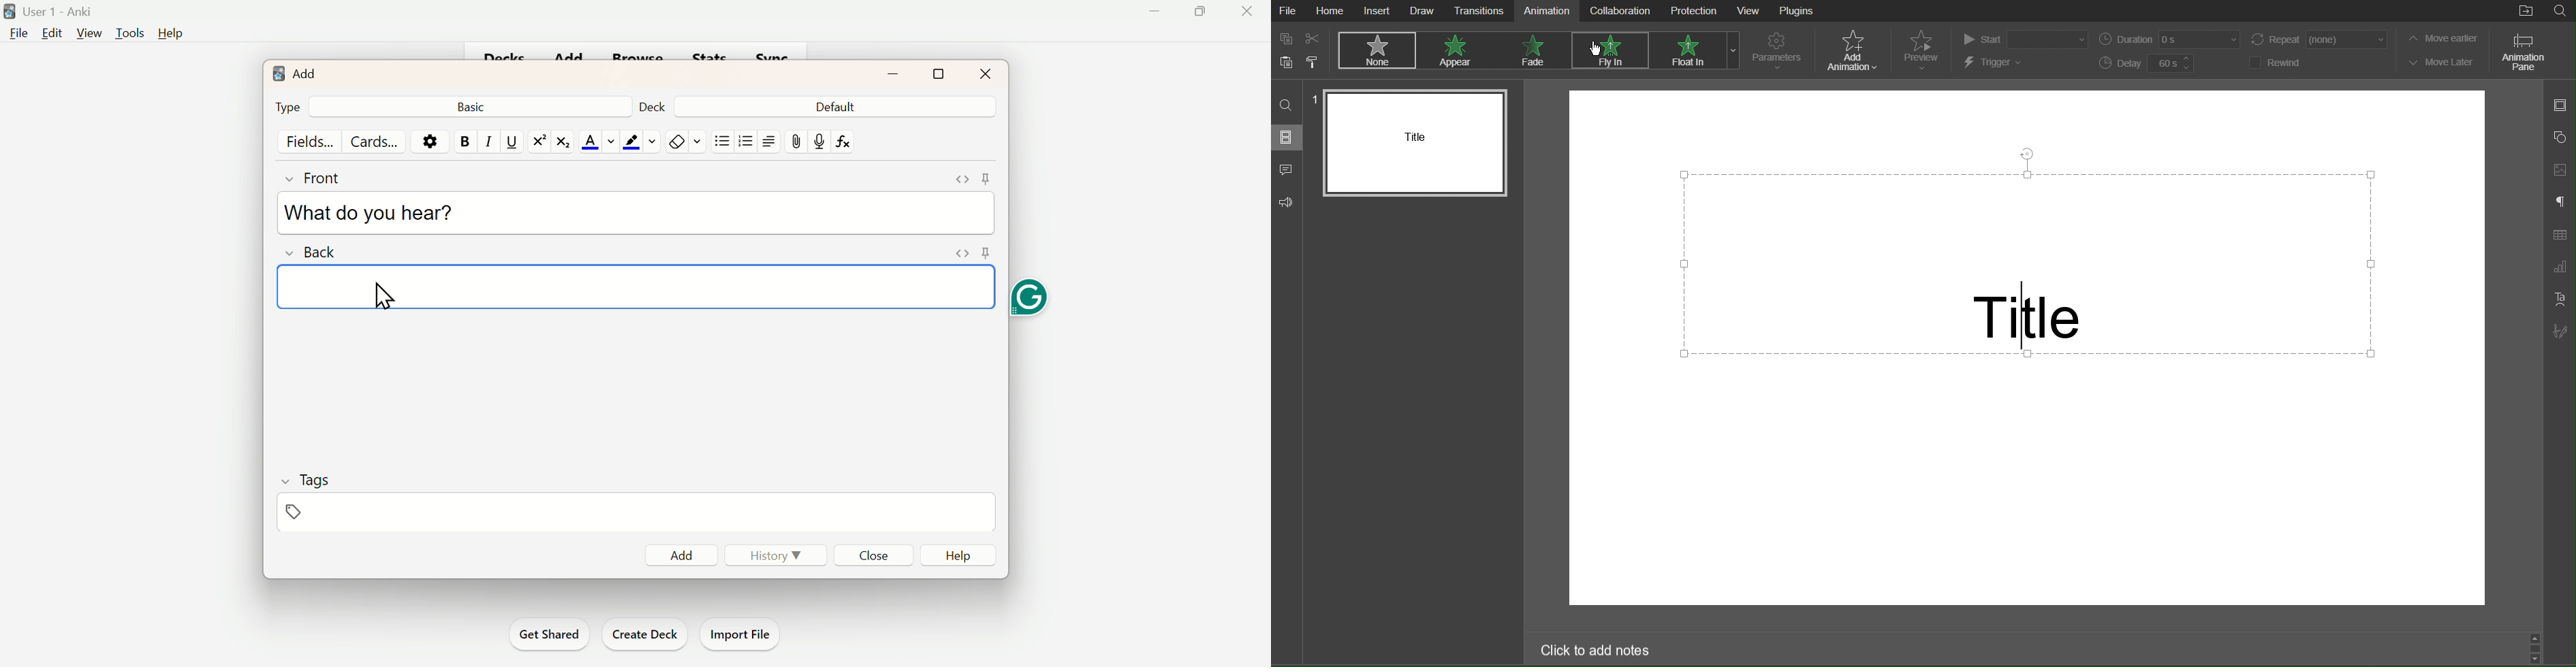 Image resolution: width=2576 pixels, height=672 pixels. I want to click on Fields..., so click(313, 142).